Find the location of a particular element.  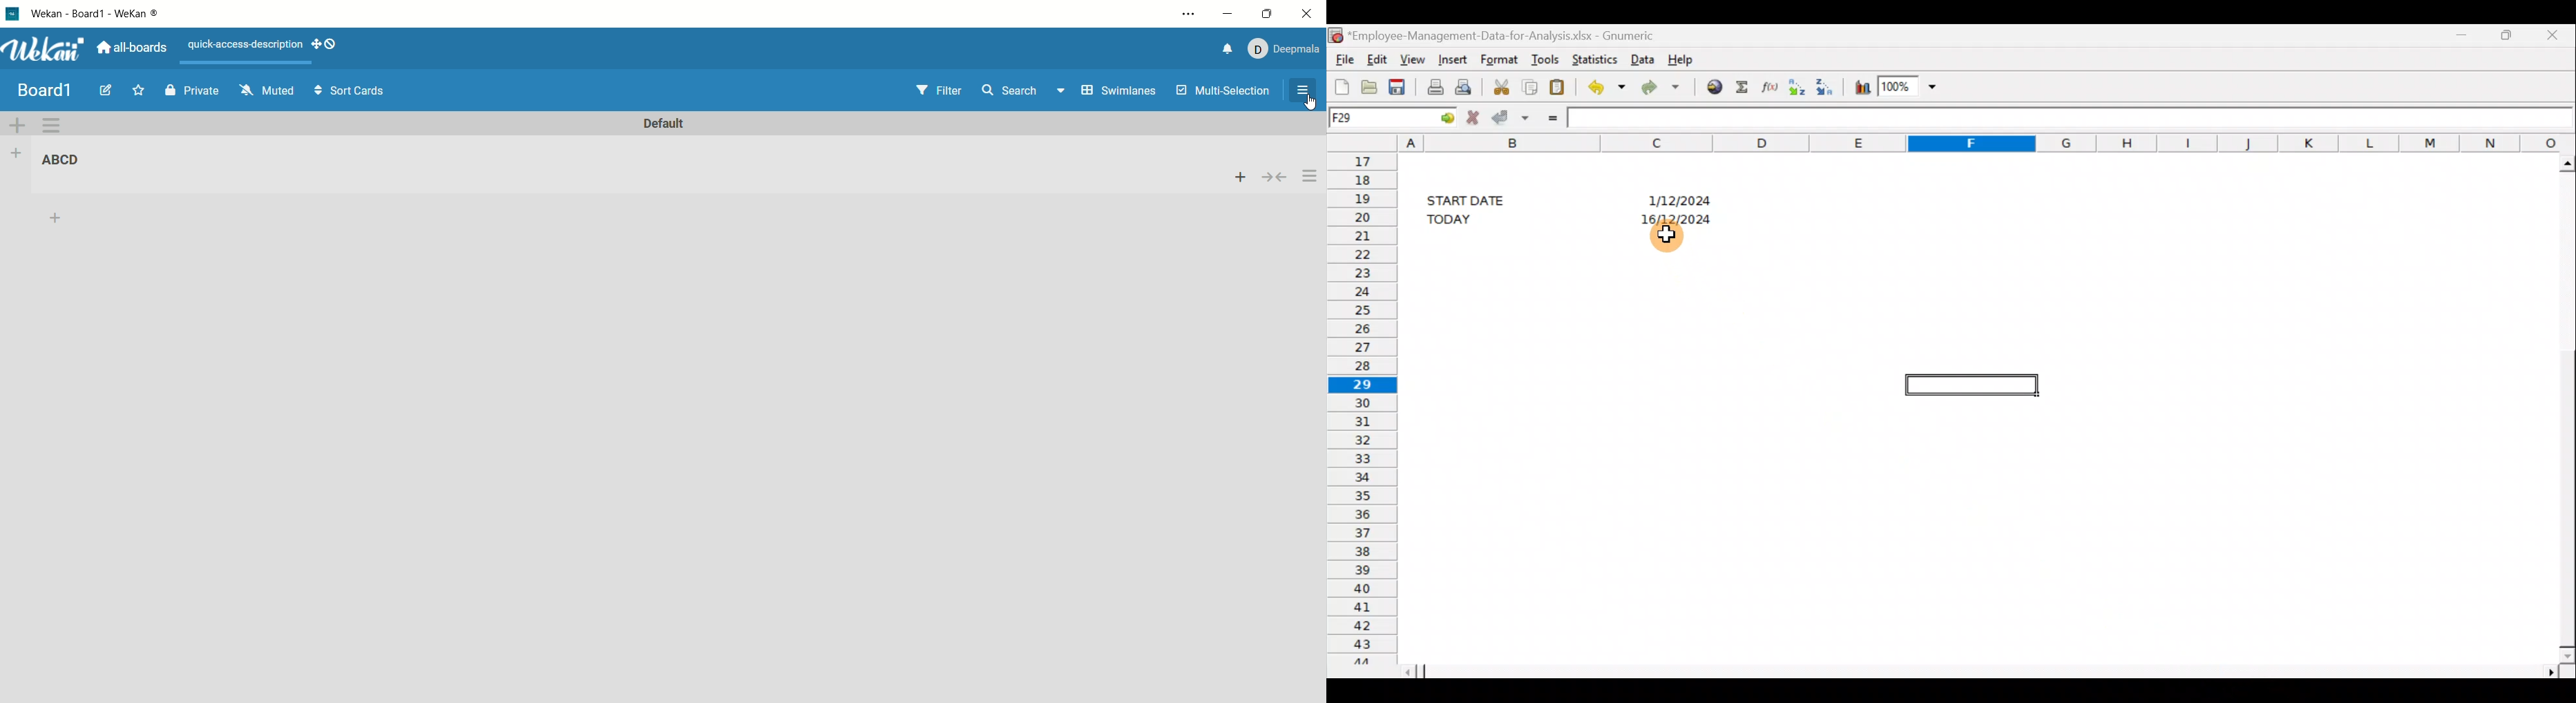

Close is located at coordinates (2550, 36).